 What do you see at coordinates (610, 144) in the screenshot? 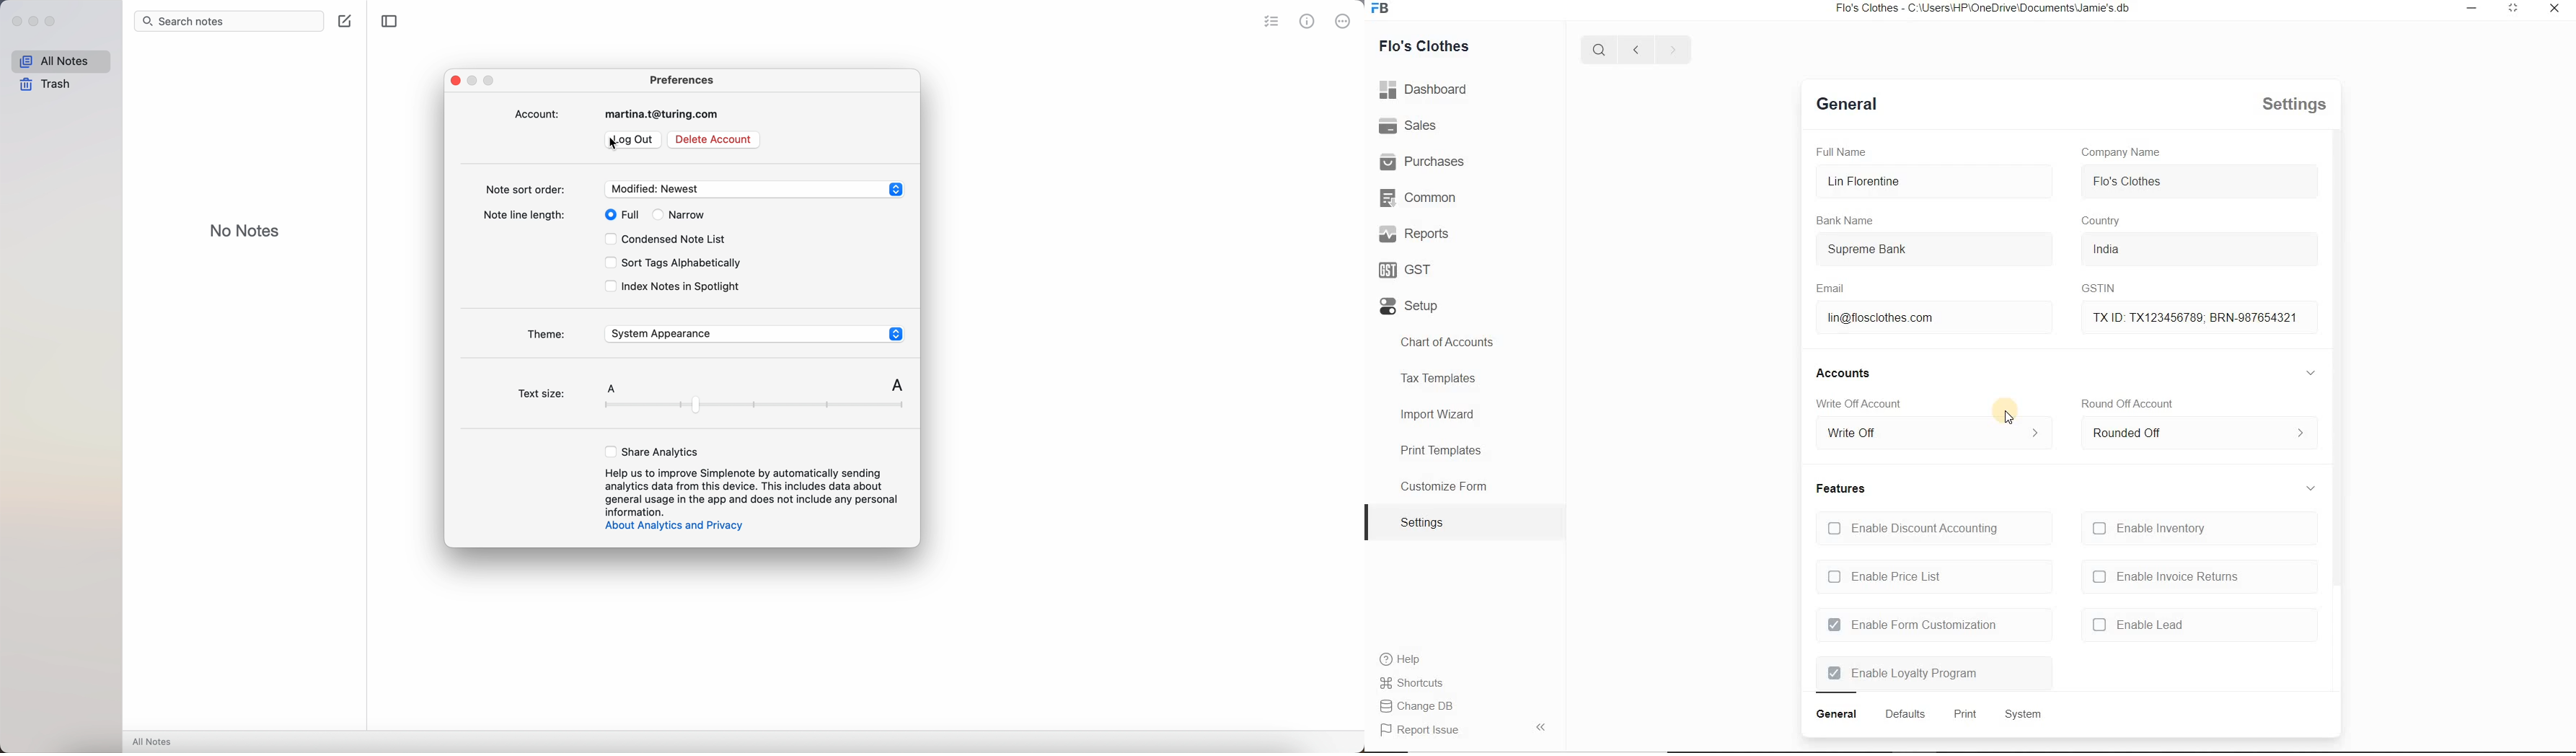
I see `cursor` at bounding box center [610, 144].